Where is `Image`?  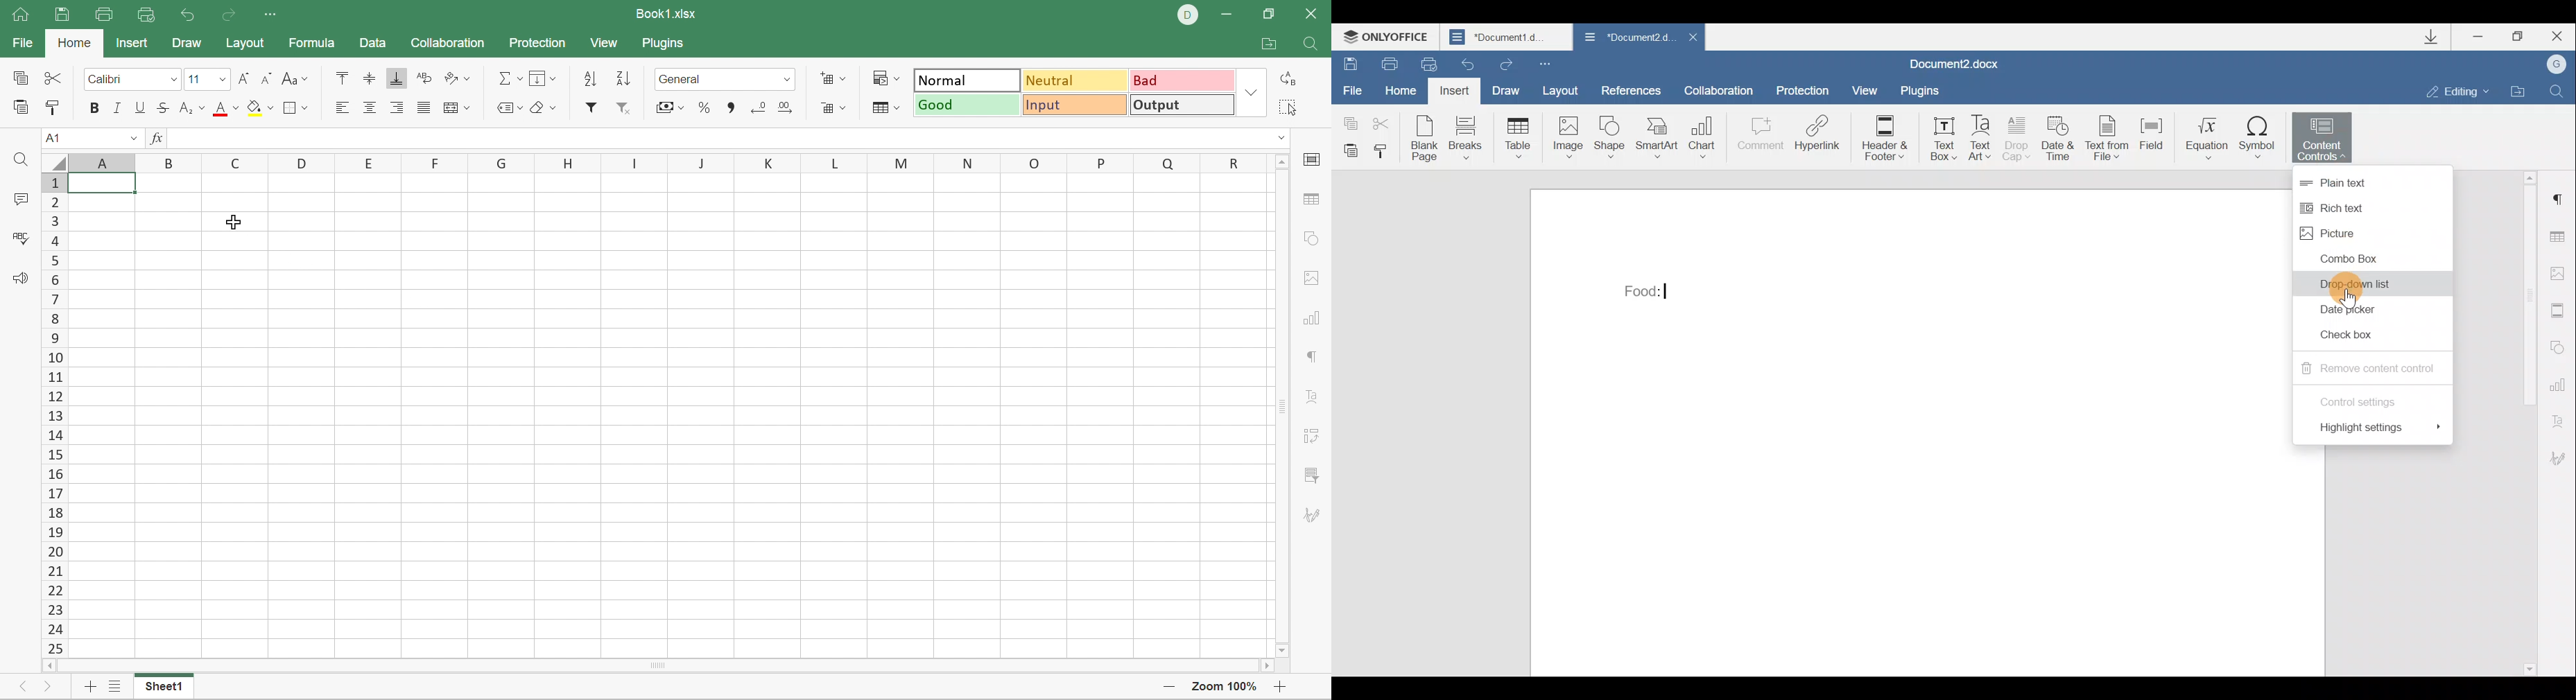
Image is located at coordinates (1567, 139).